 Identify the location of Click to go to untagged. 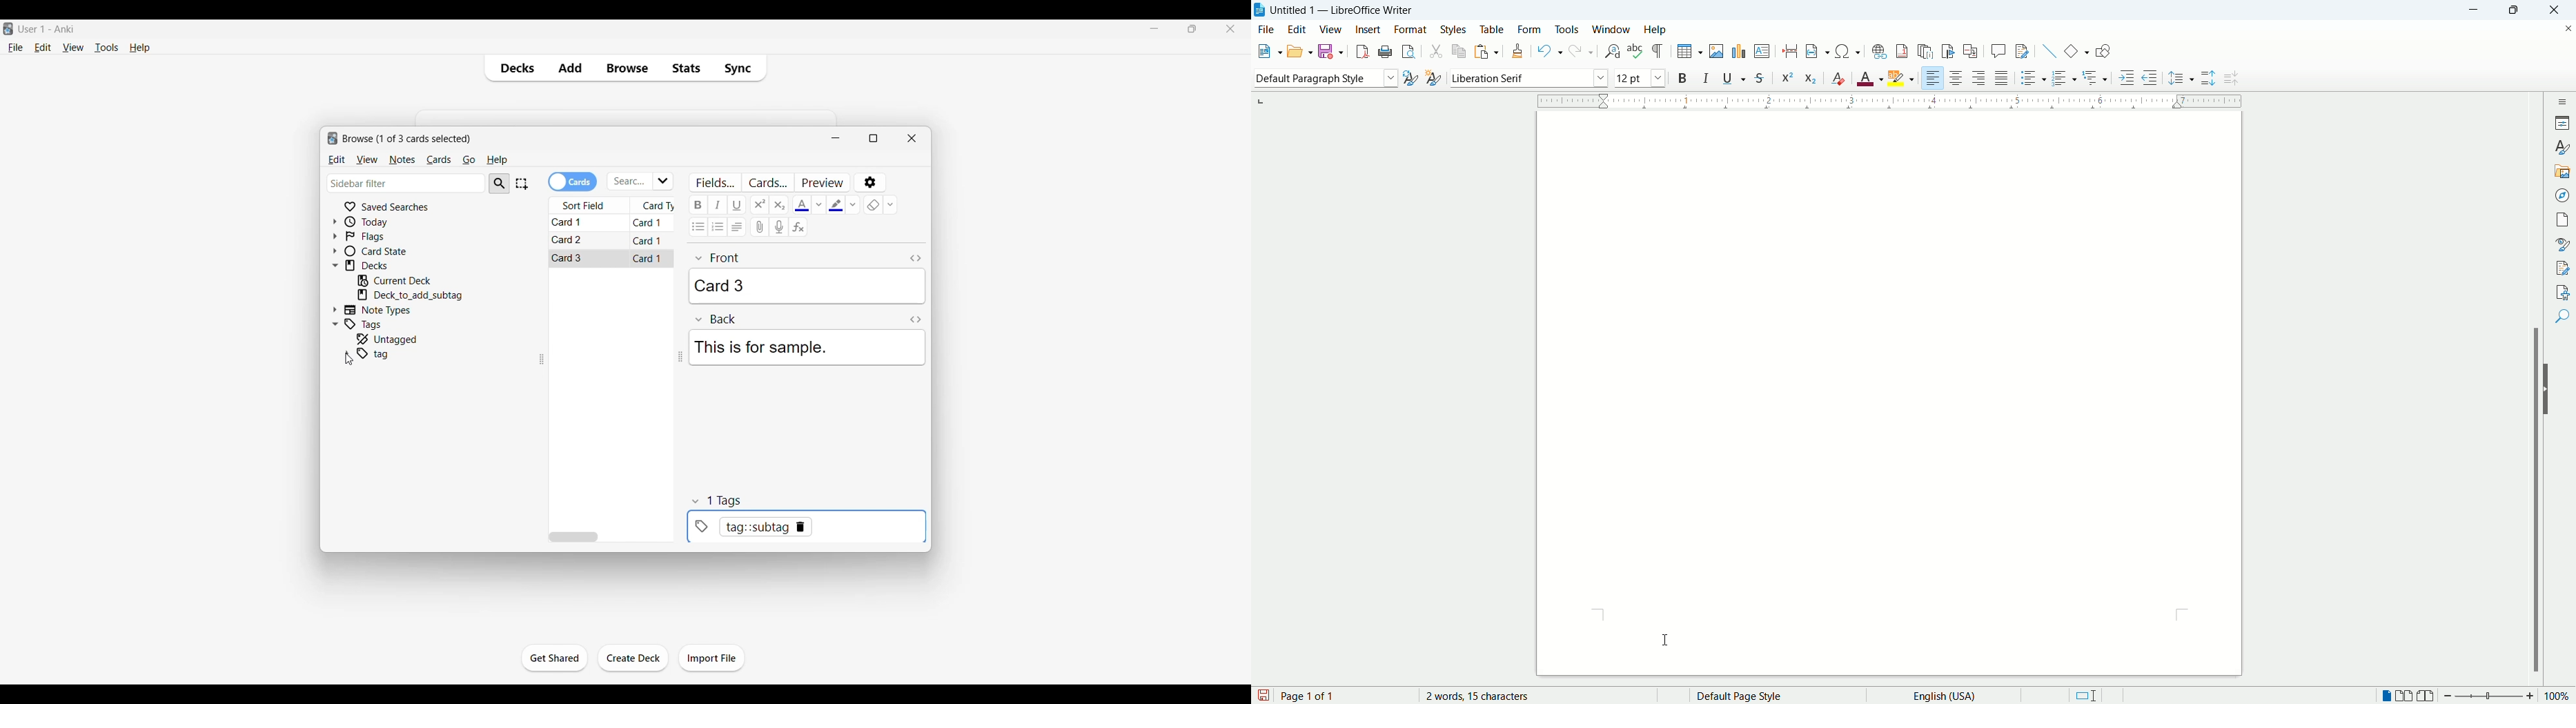
(406, 339).